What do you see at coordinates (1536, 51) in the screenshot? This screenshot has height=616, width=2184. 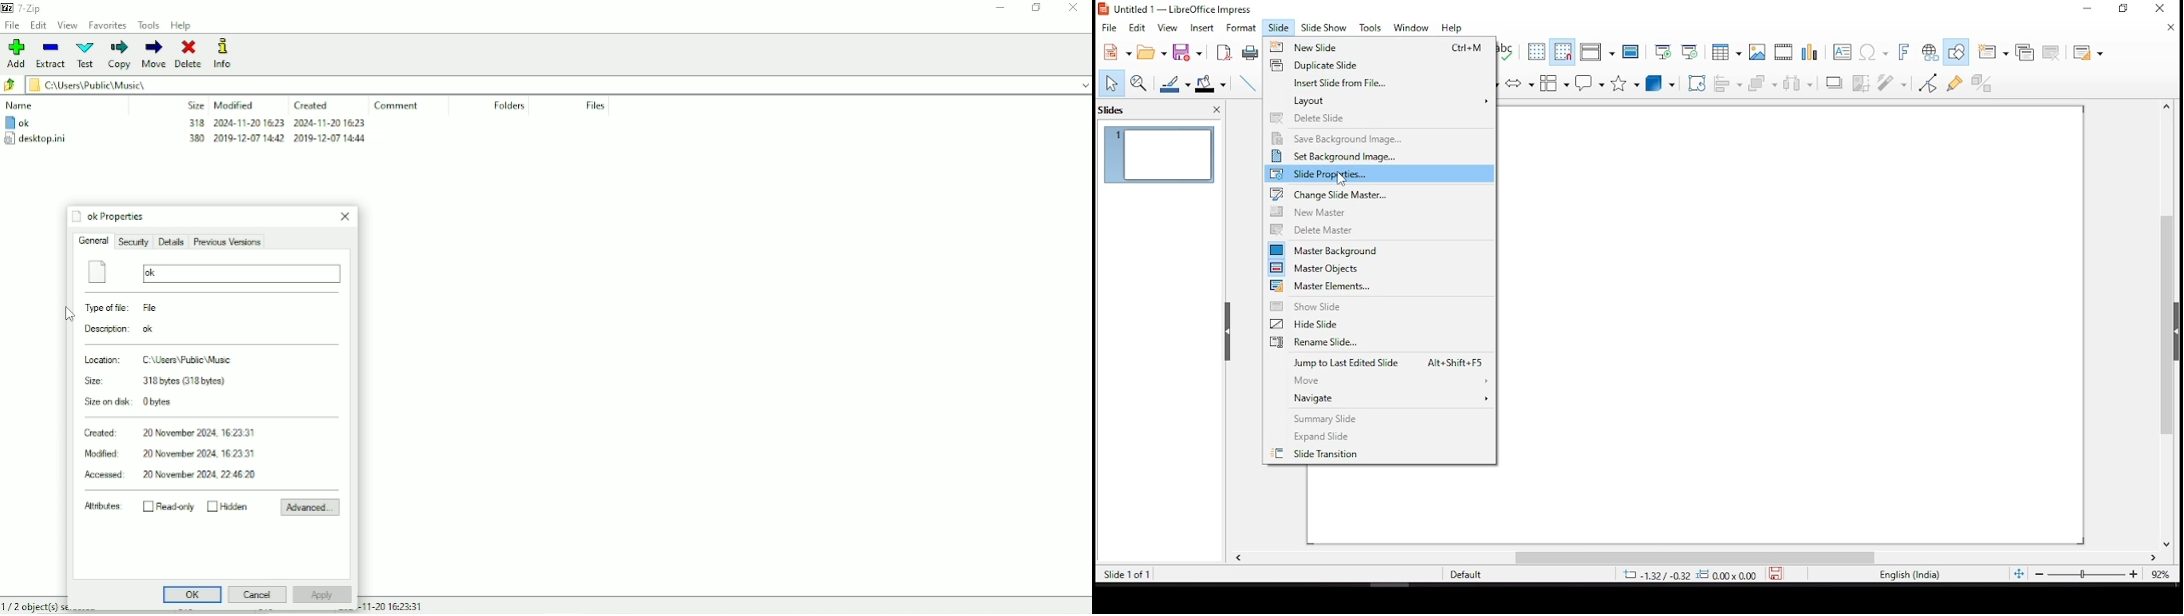 I see `display grid` at bounding box center [1536, 51].